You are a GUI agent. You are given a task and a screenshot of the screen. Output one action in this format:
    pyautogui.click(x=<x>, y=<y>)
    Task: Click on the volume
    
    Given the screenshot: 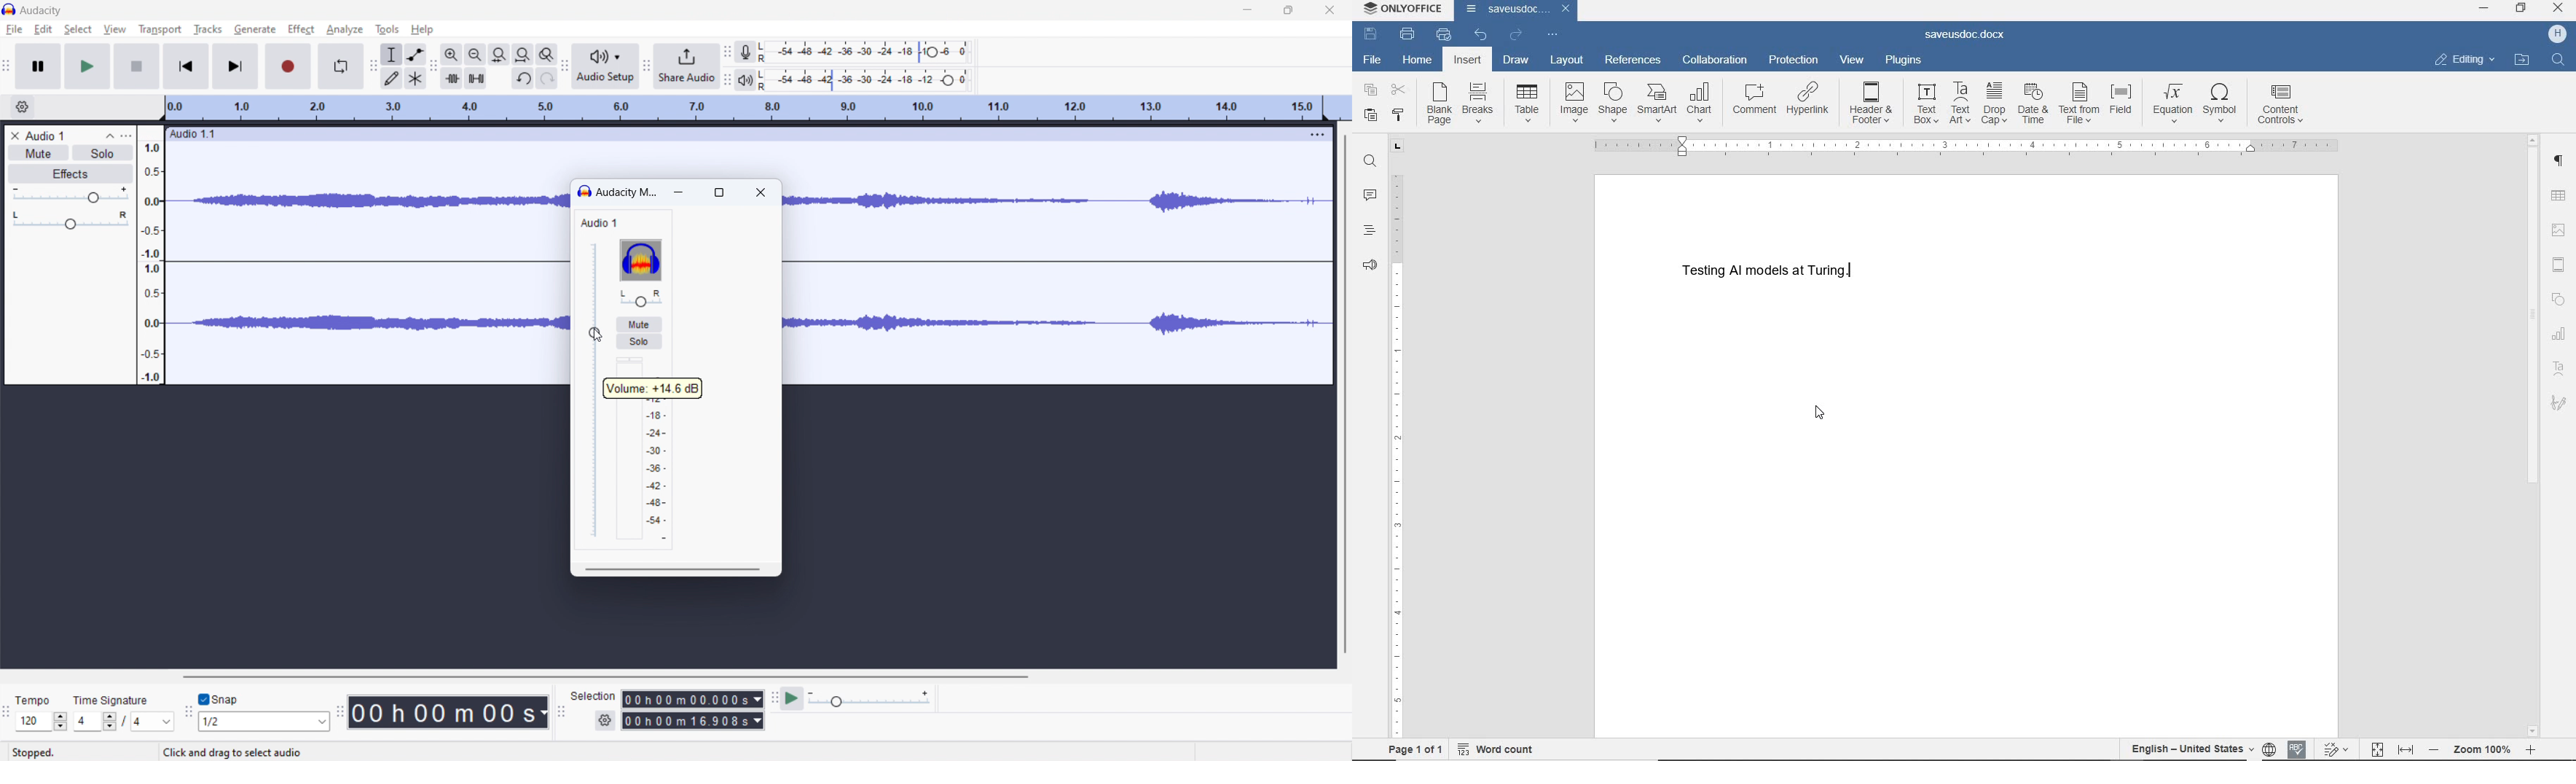 What is the action you would take?
    pyautogui.click(x=70, y=195)
    